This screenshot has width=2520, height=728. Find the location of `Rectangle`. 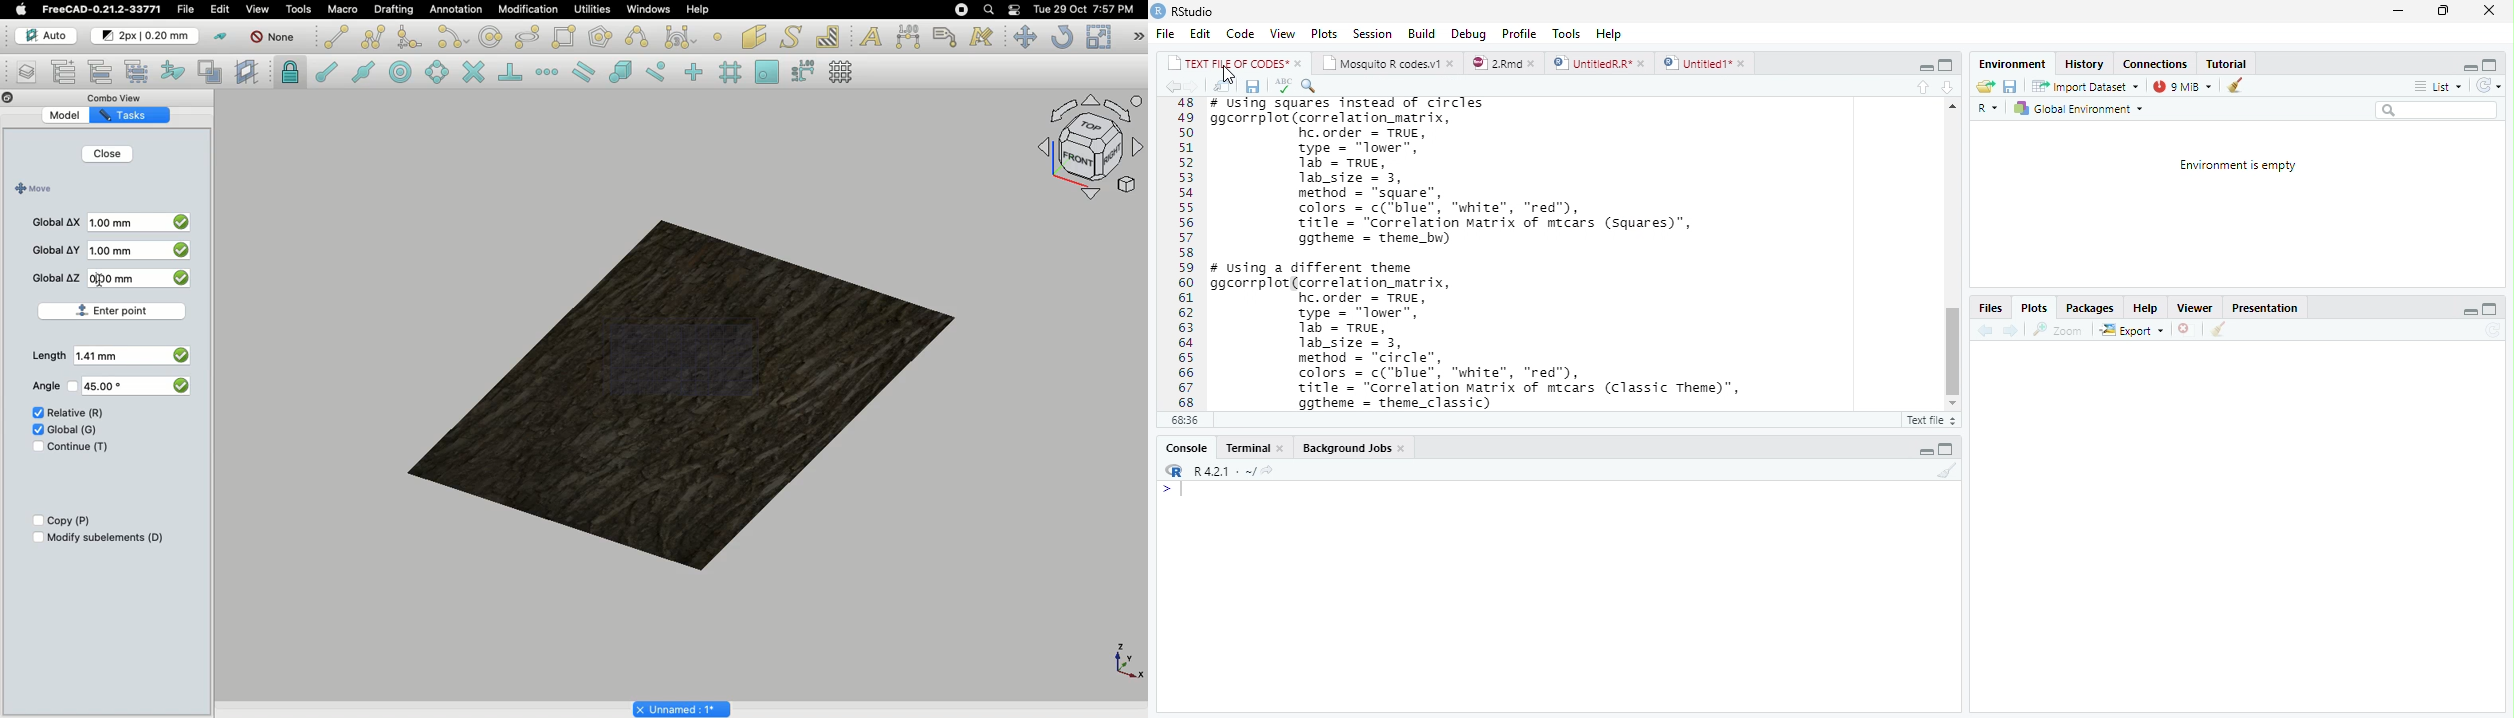

Rectangle is located at coordinates (567, 37).